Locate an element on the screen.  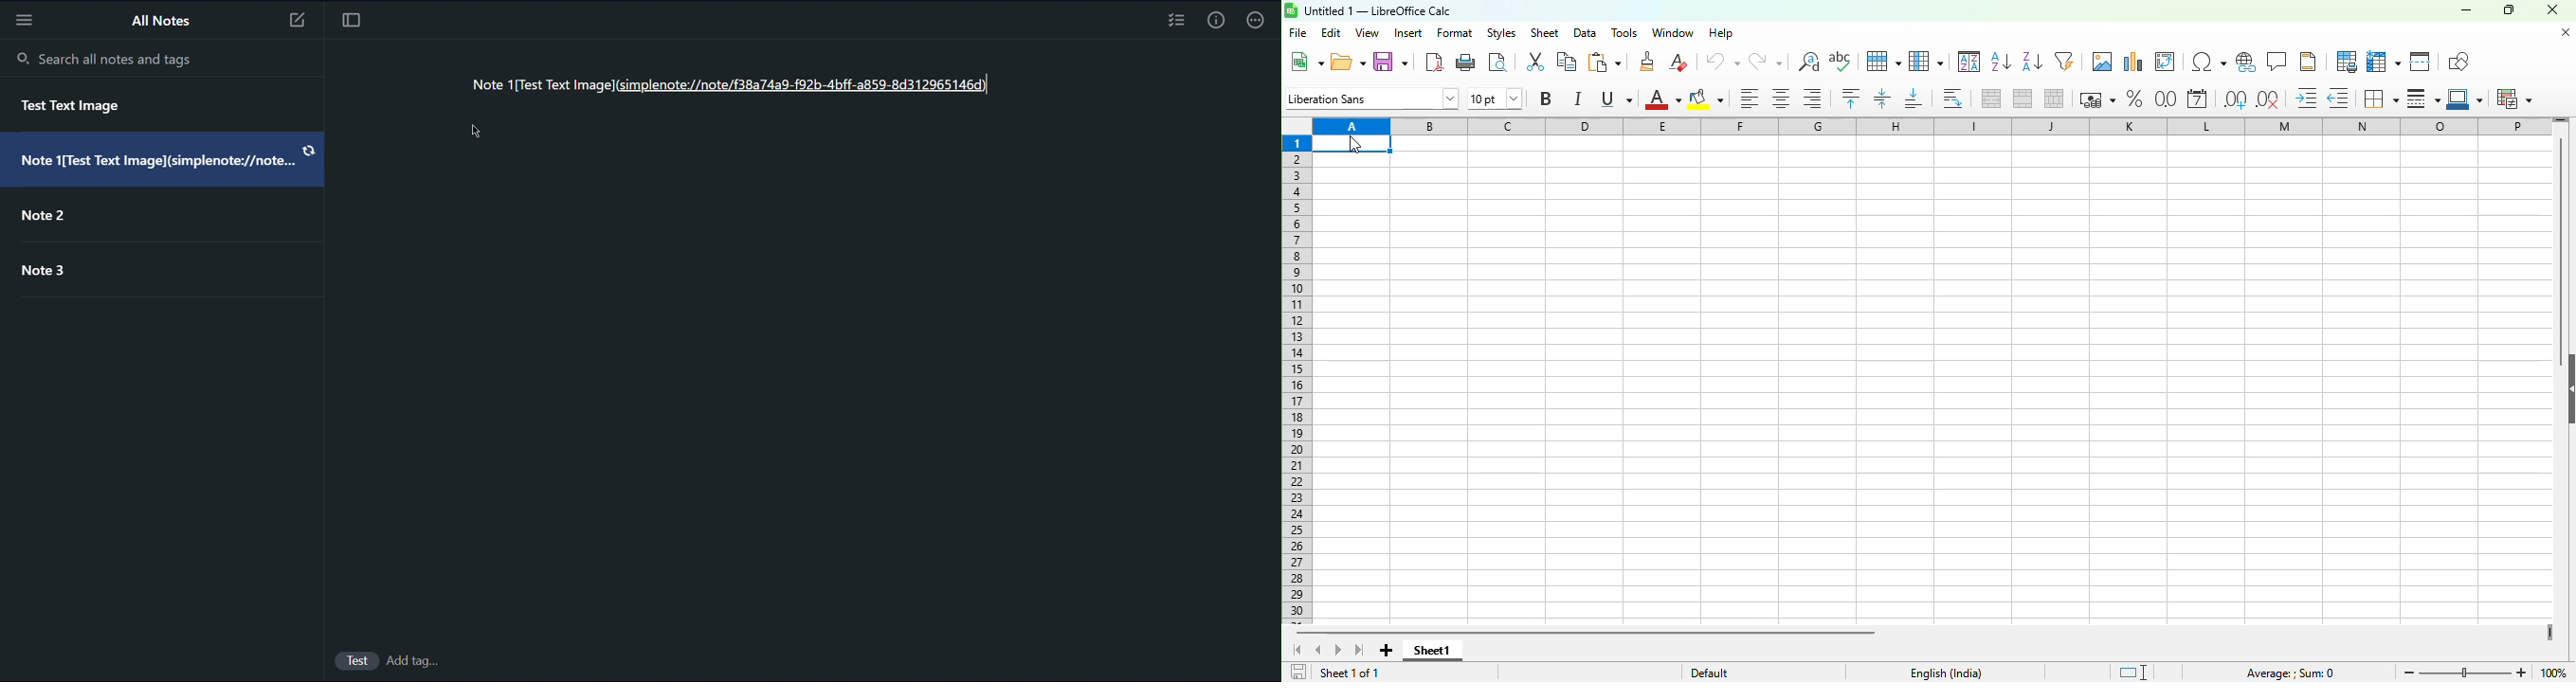
merge and center or unmerge cells depending on the current toggle state is located at coordinates (1992, 99).